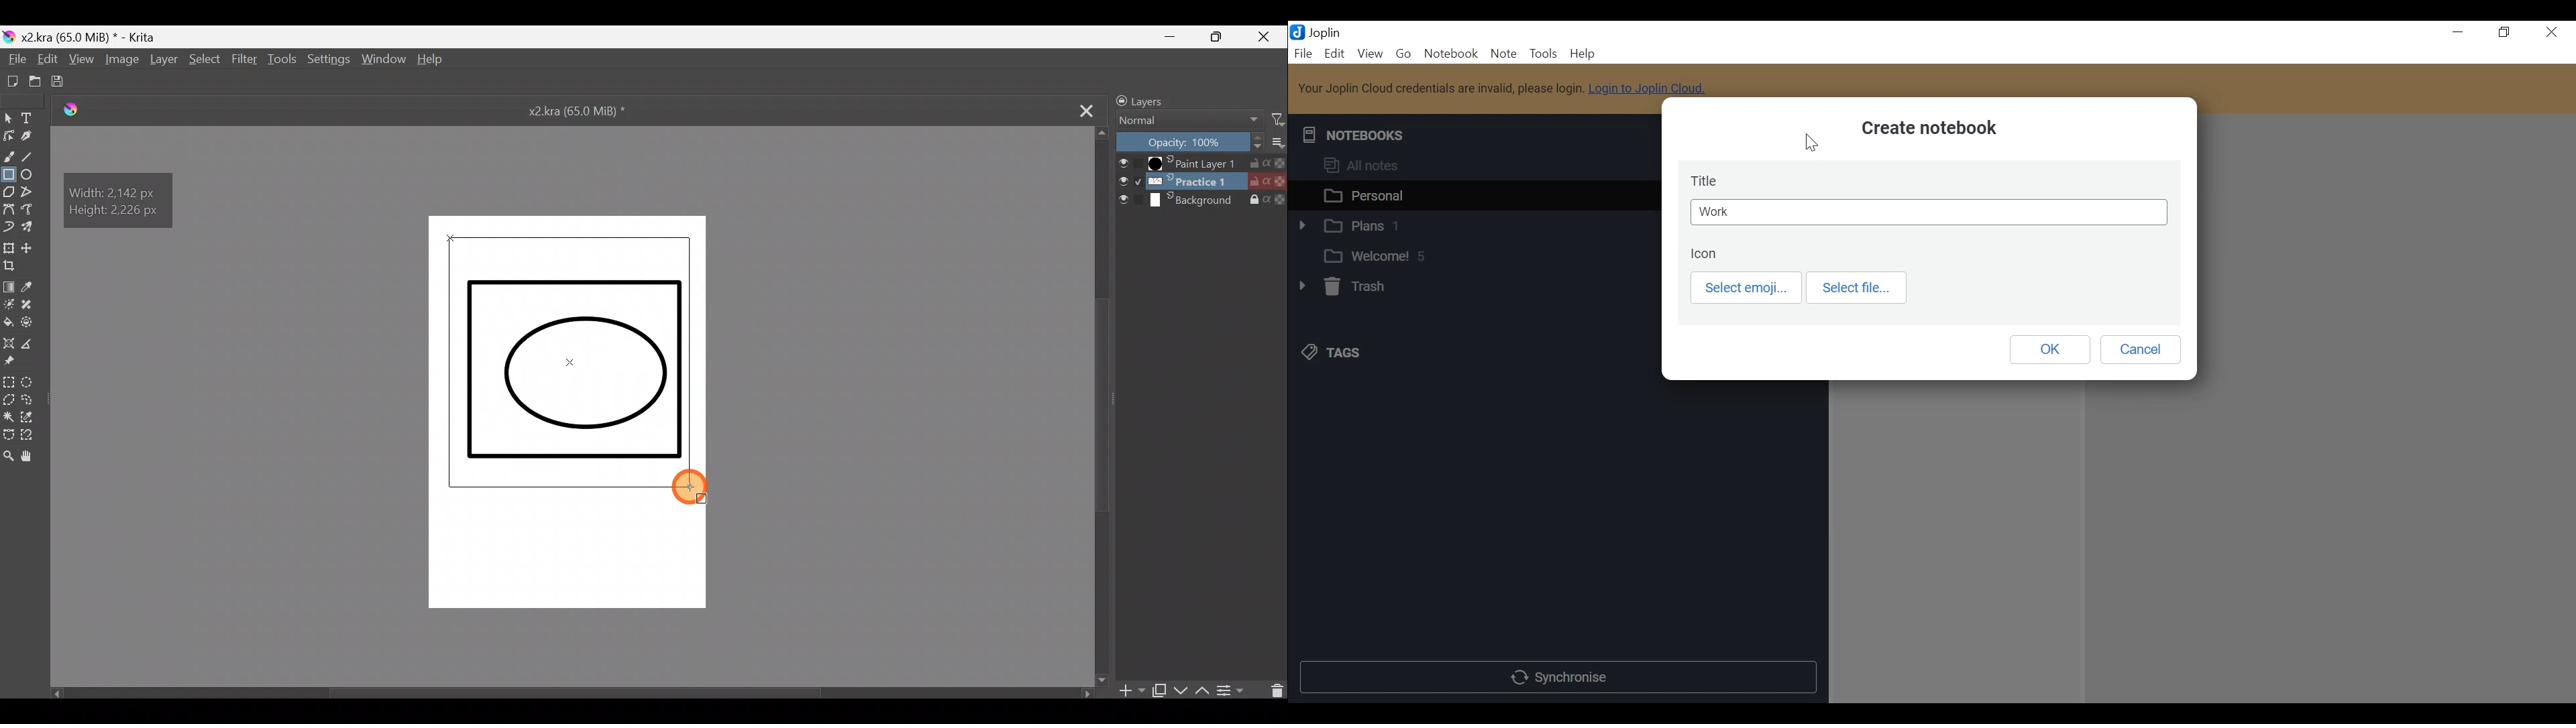 The image size is (2576, 728). Describe the element at coordinates (282, 59) in the screenshot. I see `Tools` at that location.